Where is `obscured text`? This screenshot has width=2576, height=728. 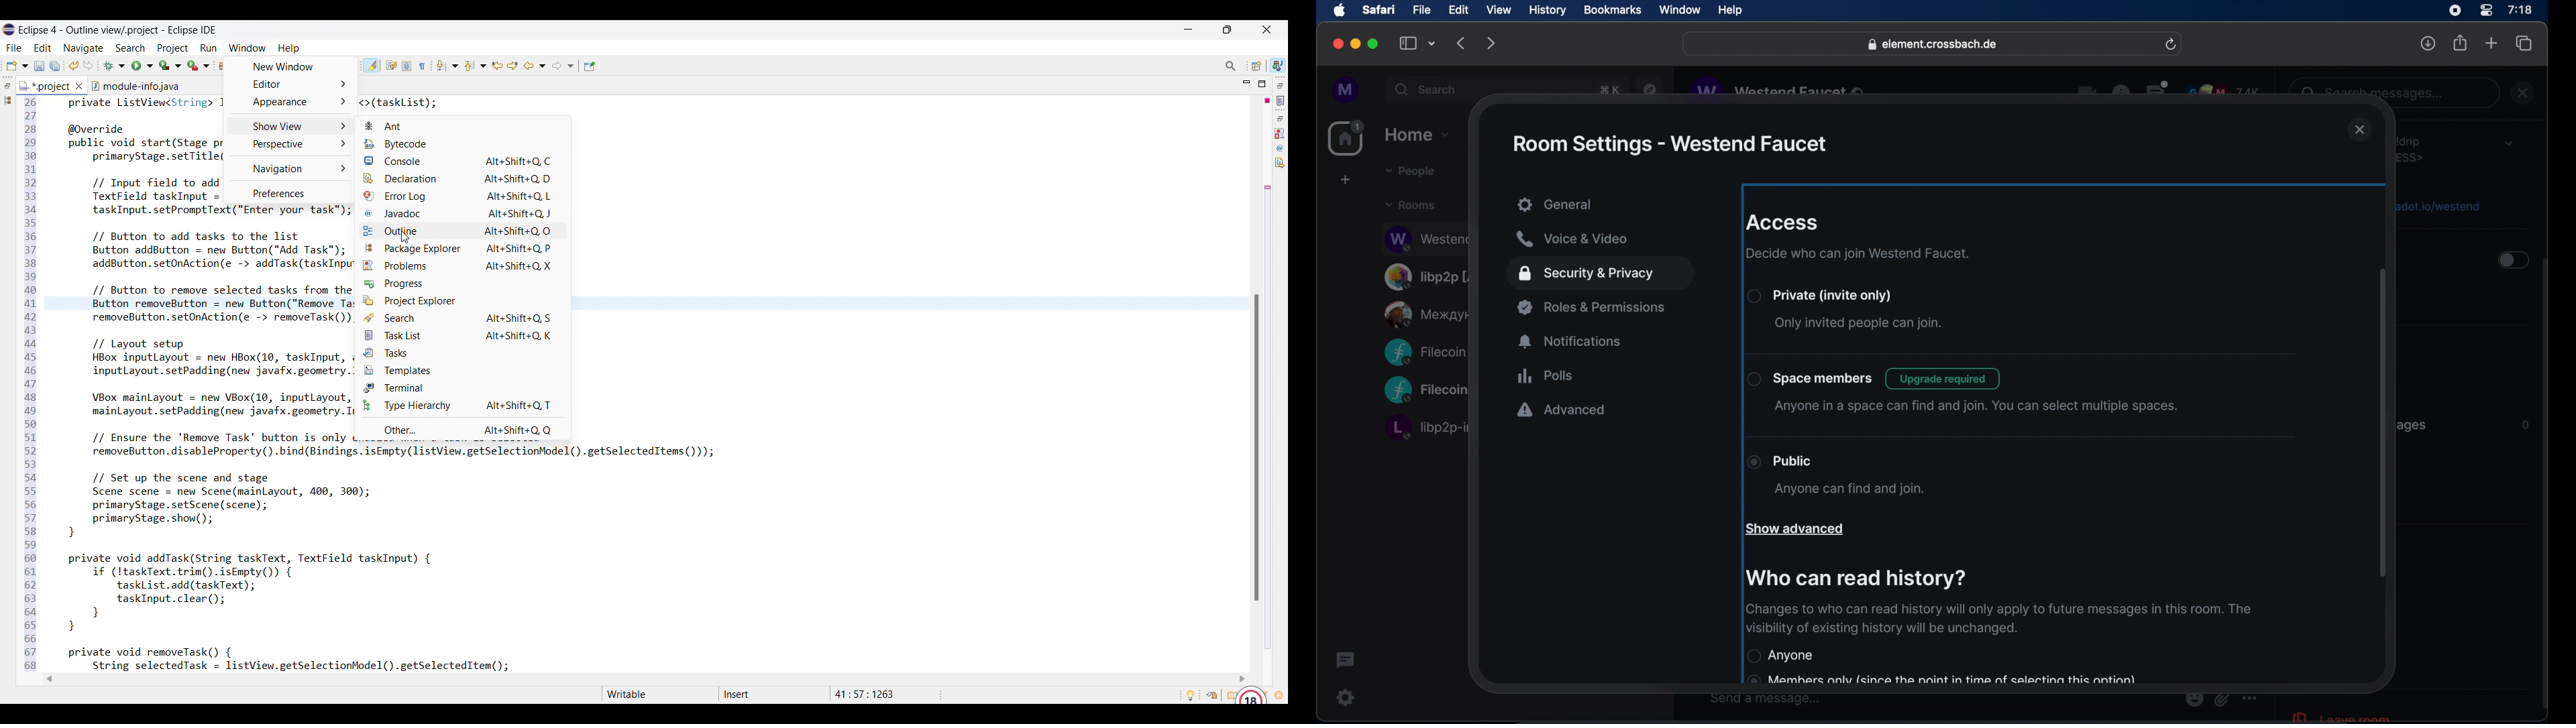
obscured text is located at coordinates (1942, 679).